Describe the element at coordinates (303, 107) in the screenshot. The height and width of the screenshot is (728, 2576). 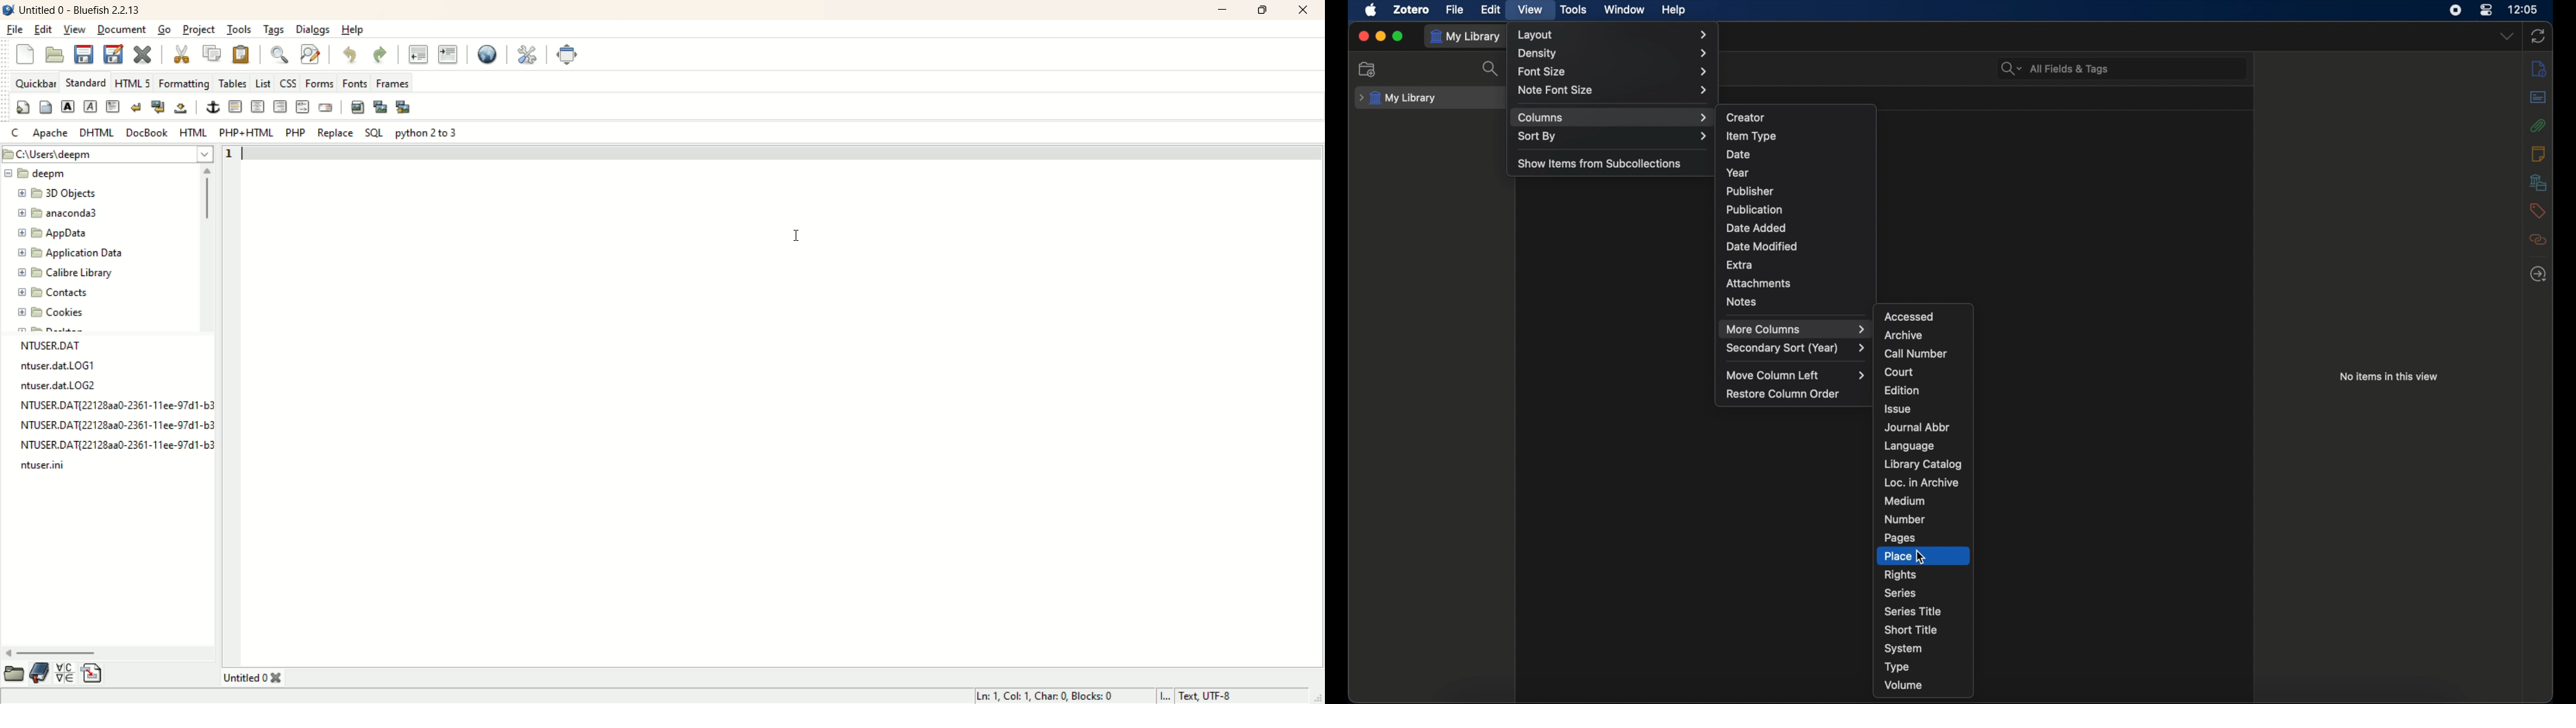
I see `HTML COMMENT` at that location.